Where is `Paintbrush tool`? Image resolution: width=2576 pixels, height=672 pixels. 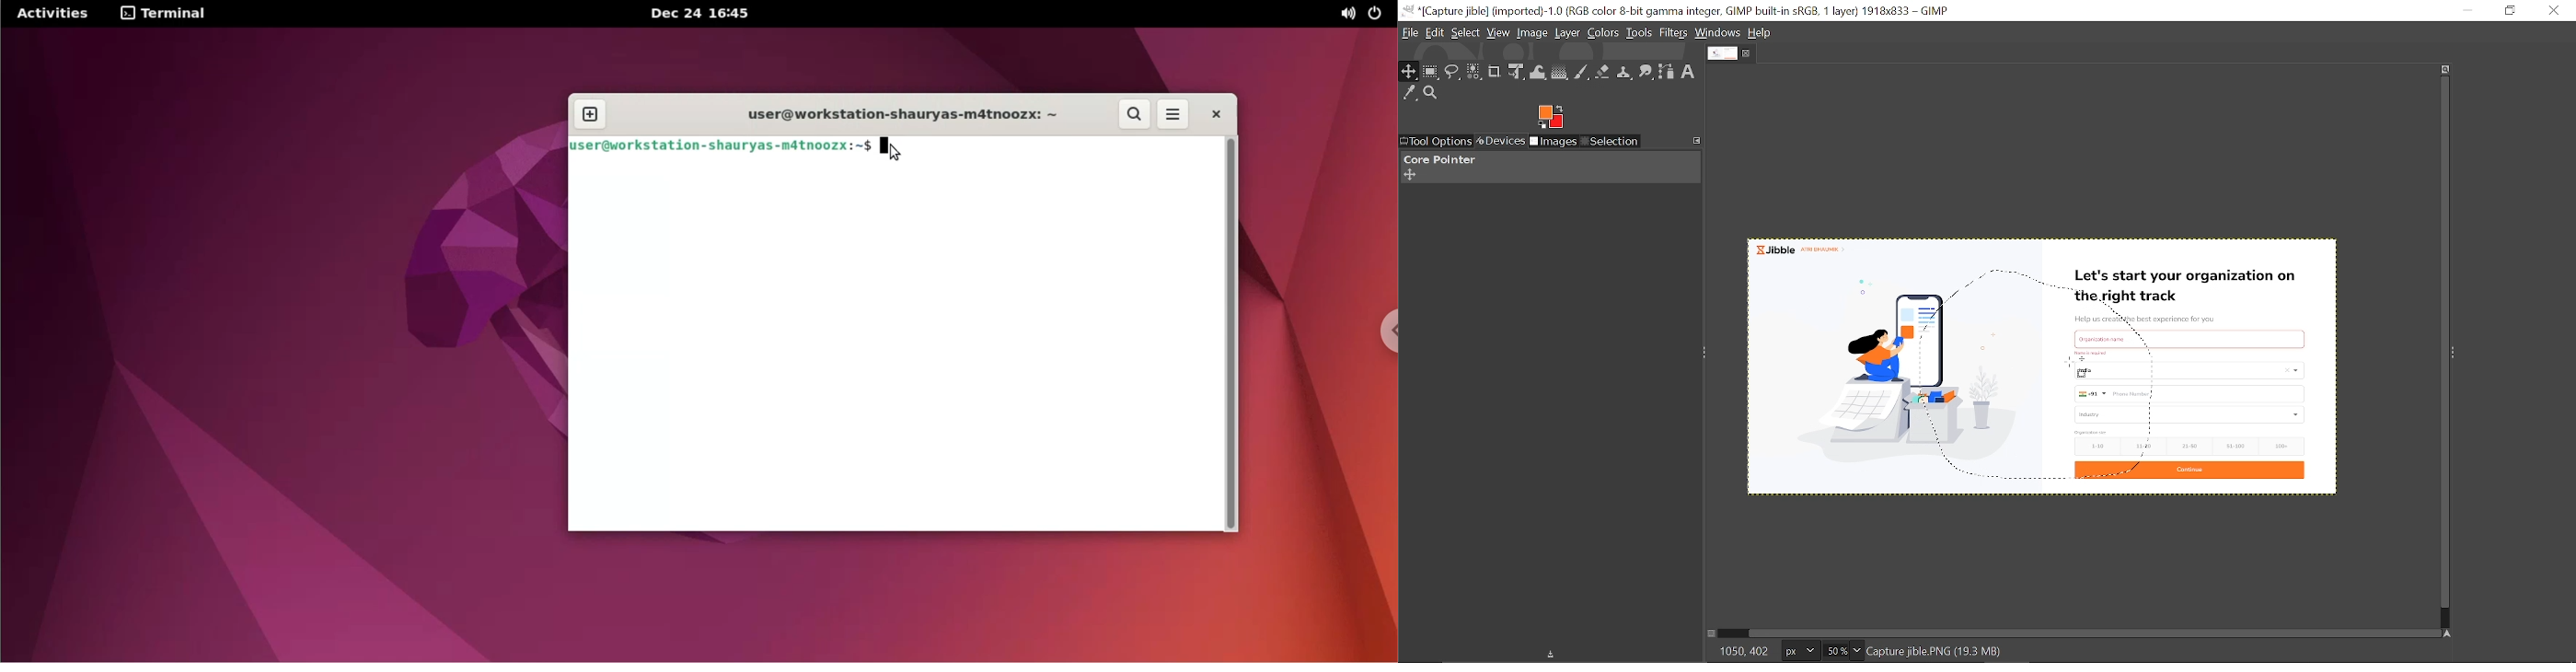 Paintbrush tool is located at coordinates (1582, 74).